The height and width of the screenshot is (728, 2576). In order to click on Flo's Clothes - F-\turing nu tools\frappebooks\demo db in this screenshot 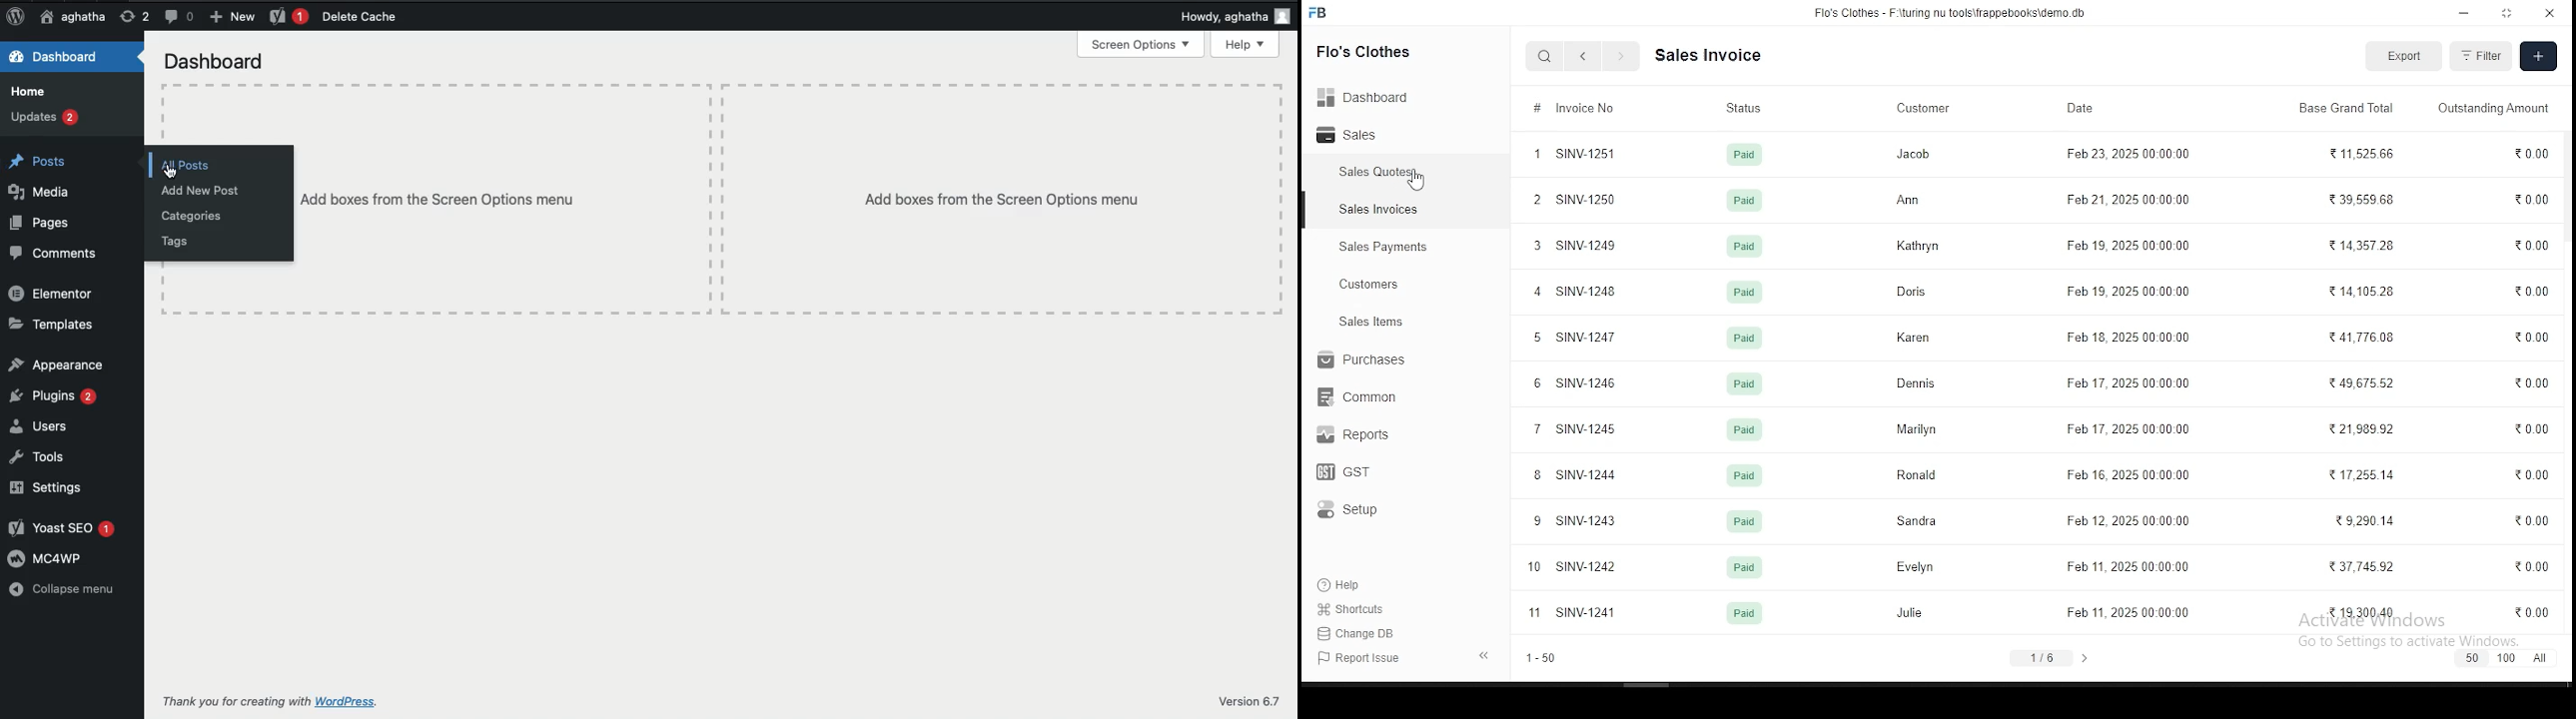, I will do `click(1952, 12)`.